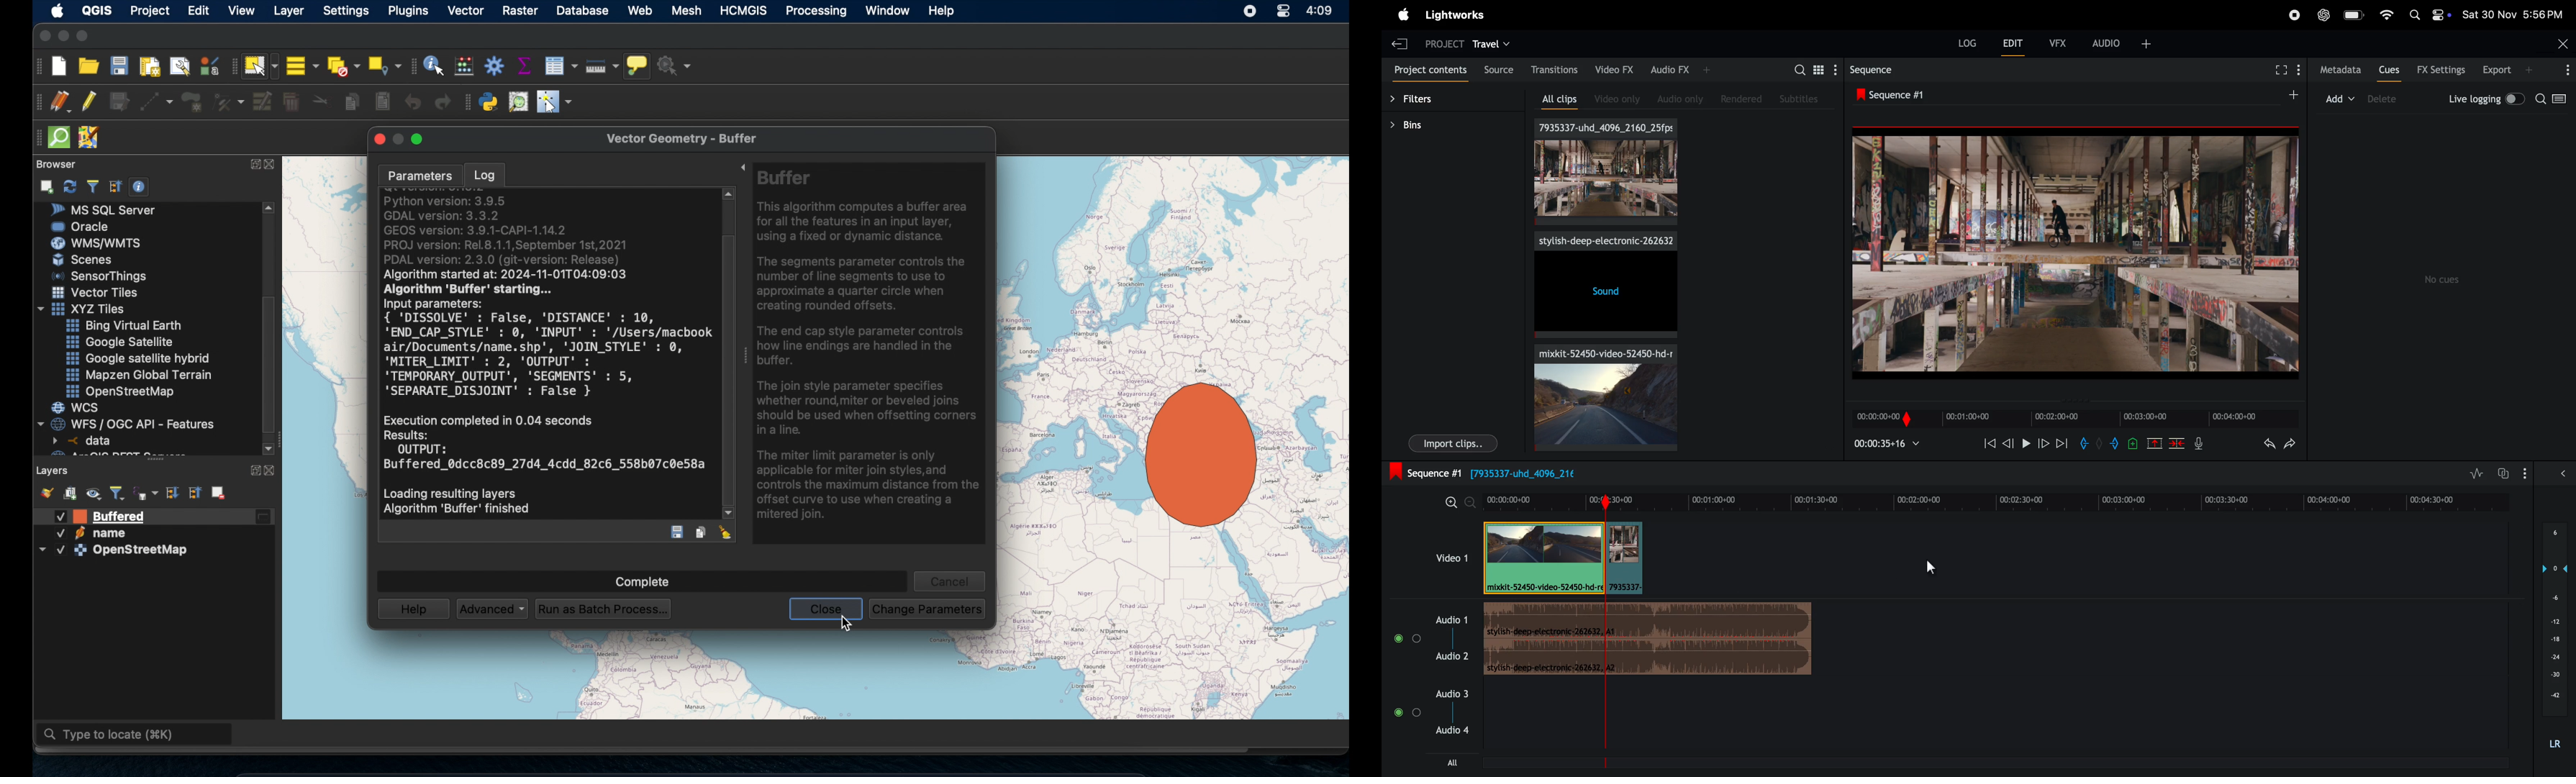 The height and width of the screenshot is (784, 2576). I want to click on openstreetmap layer, so click(114, 537).